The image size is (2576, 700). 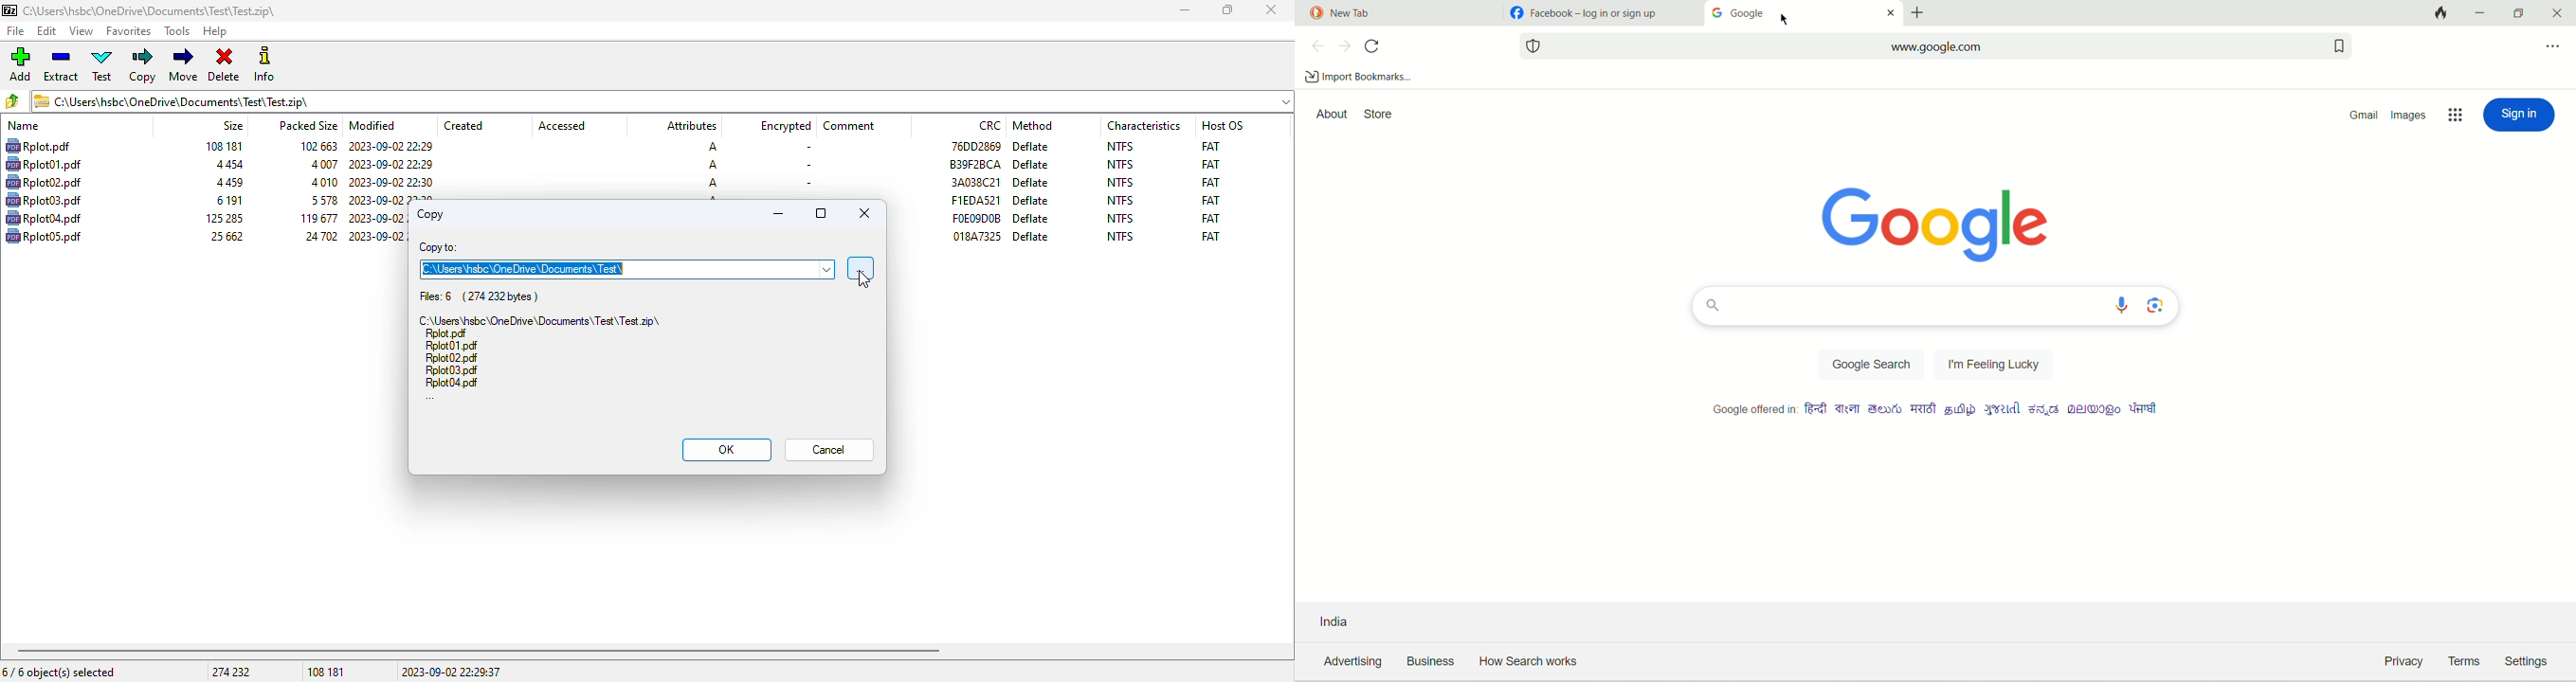 What do you see at coordinates (391, 182) in the screenshot?
I see `modified date & time` at bounding box center [391, 182].